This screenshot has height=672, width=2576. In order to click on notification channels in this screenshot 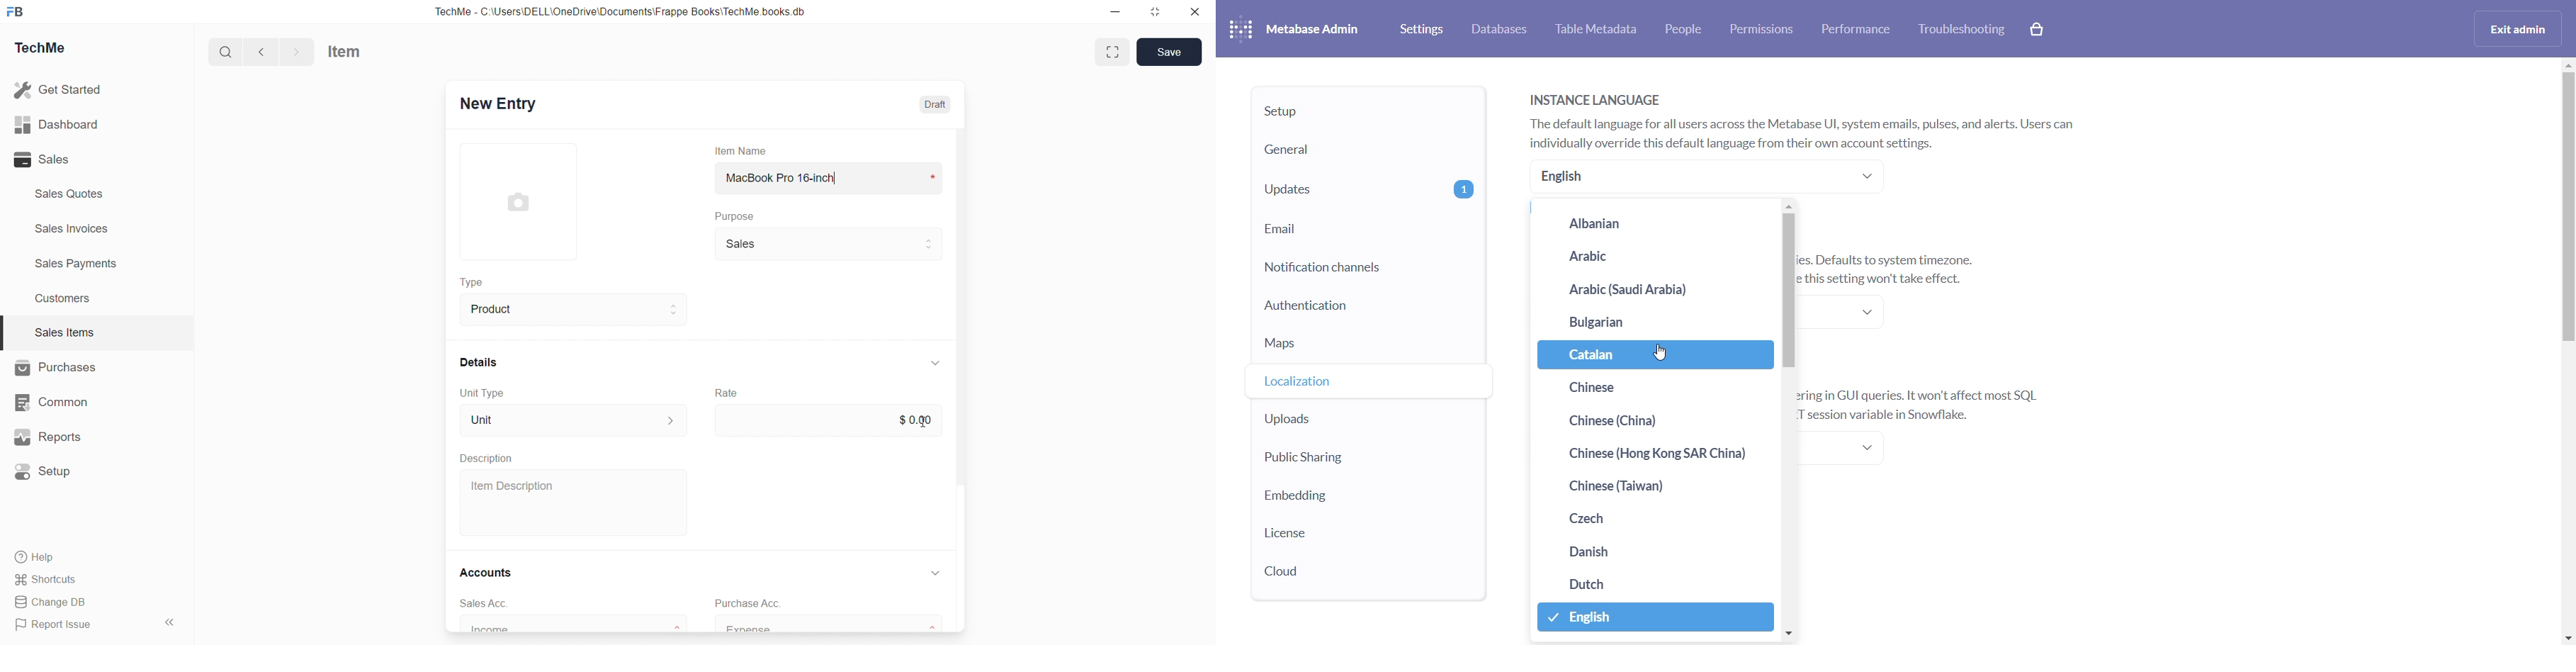, I will do `click(1363, 269)`.